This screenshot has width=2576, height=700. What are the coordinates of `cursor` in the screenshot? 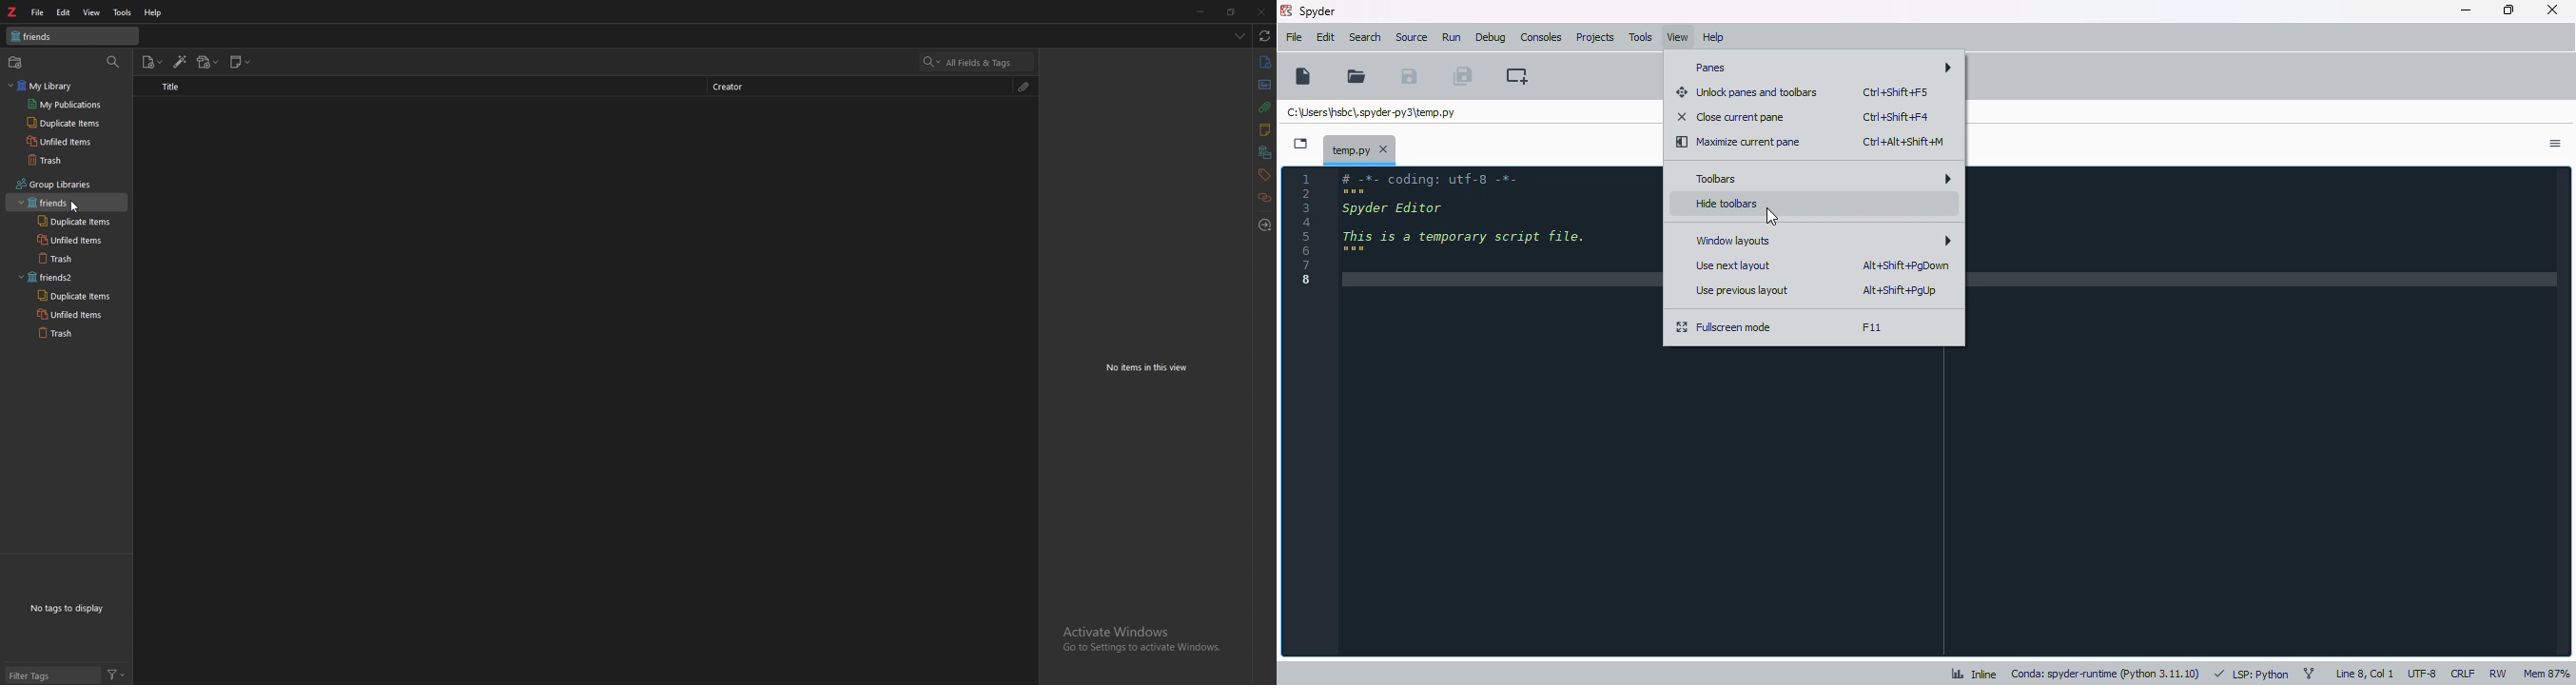 It's located at (79, 206).